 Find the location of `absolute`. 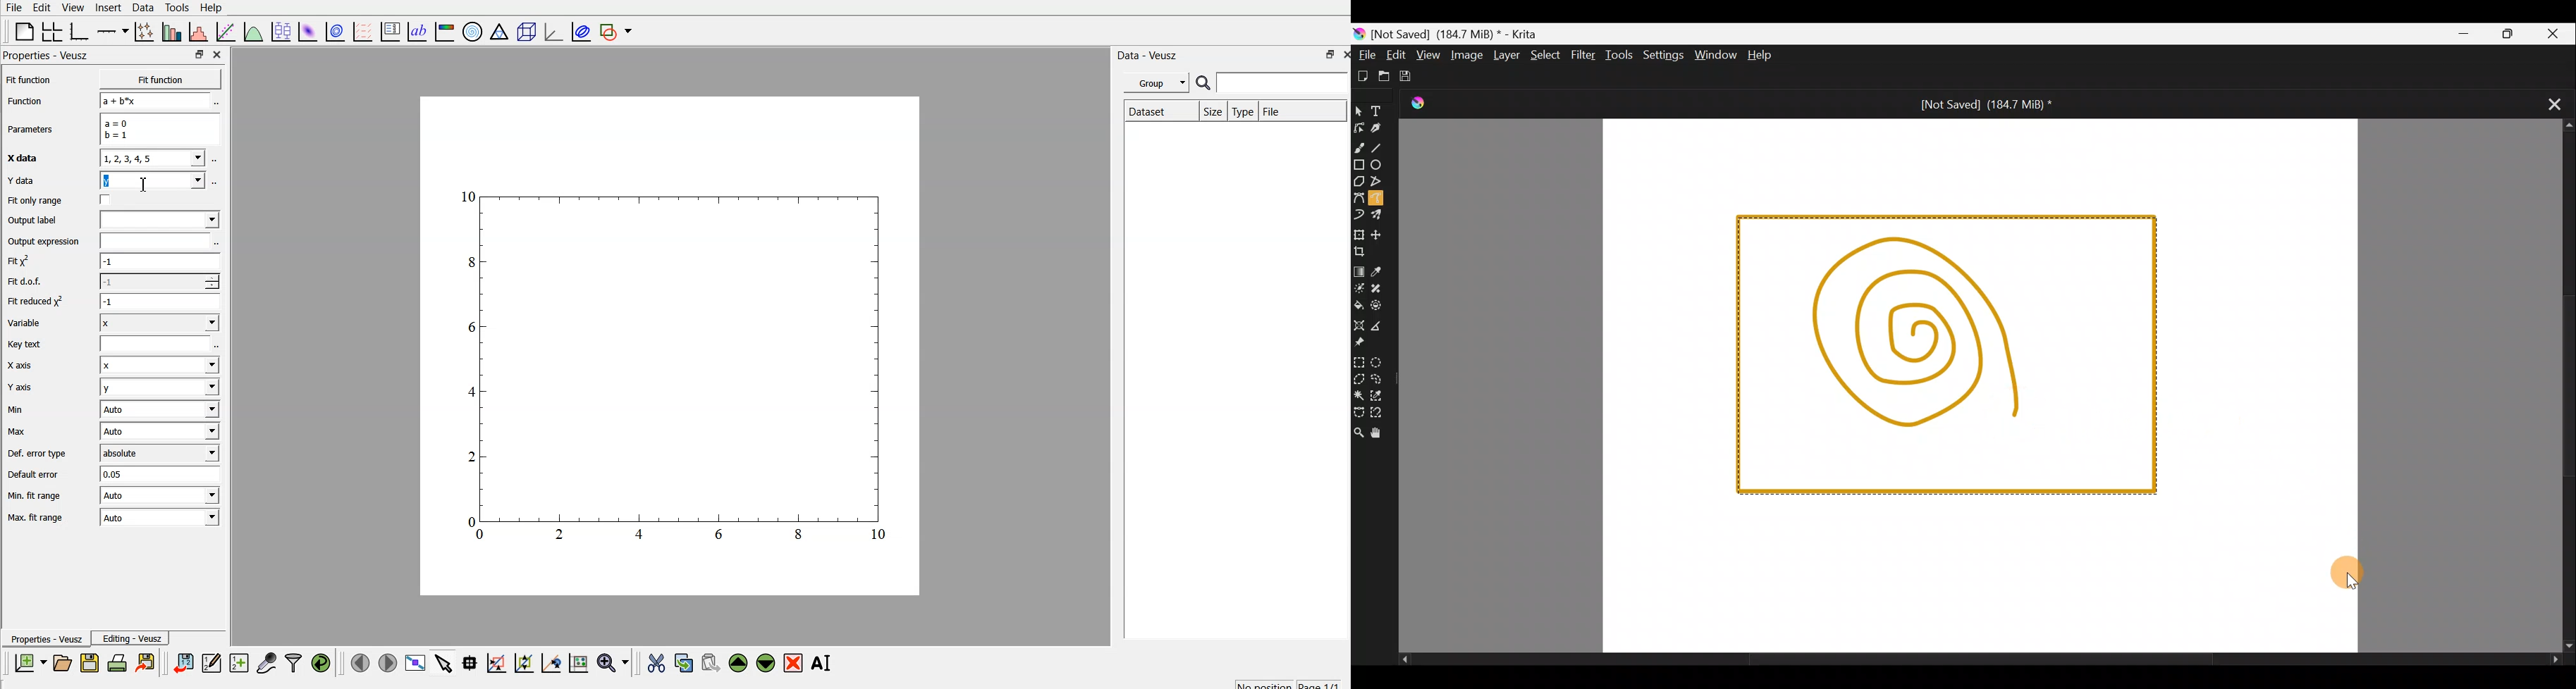

absolute is located at coordinates (160, 454).